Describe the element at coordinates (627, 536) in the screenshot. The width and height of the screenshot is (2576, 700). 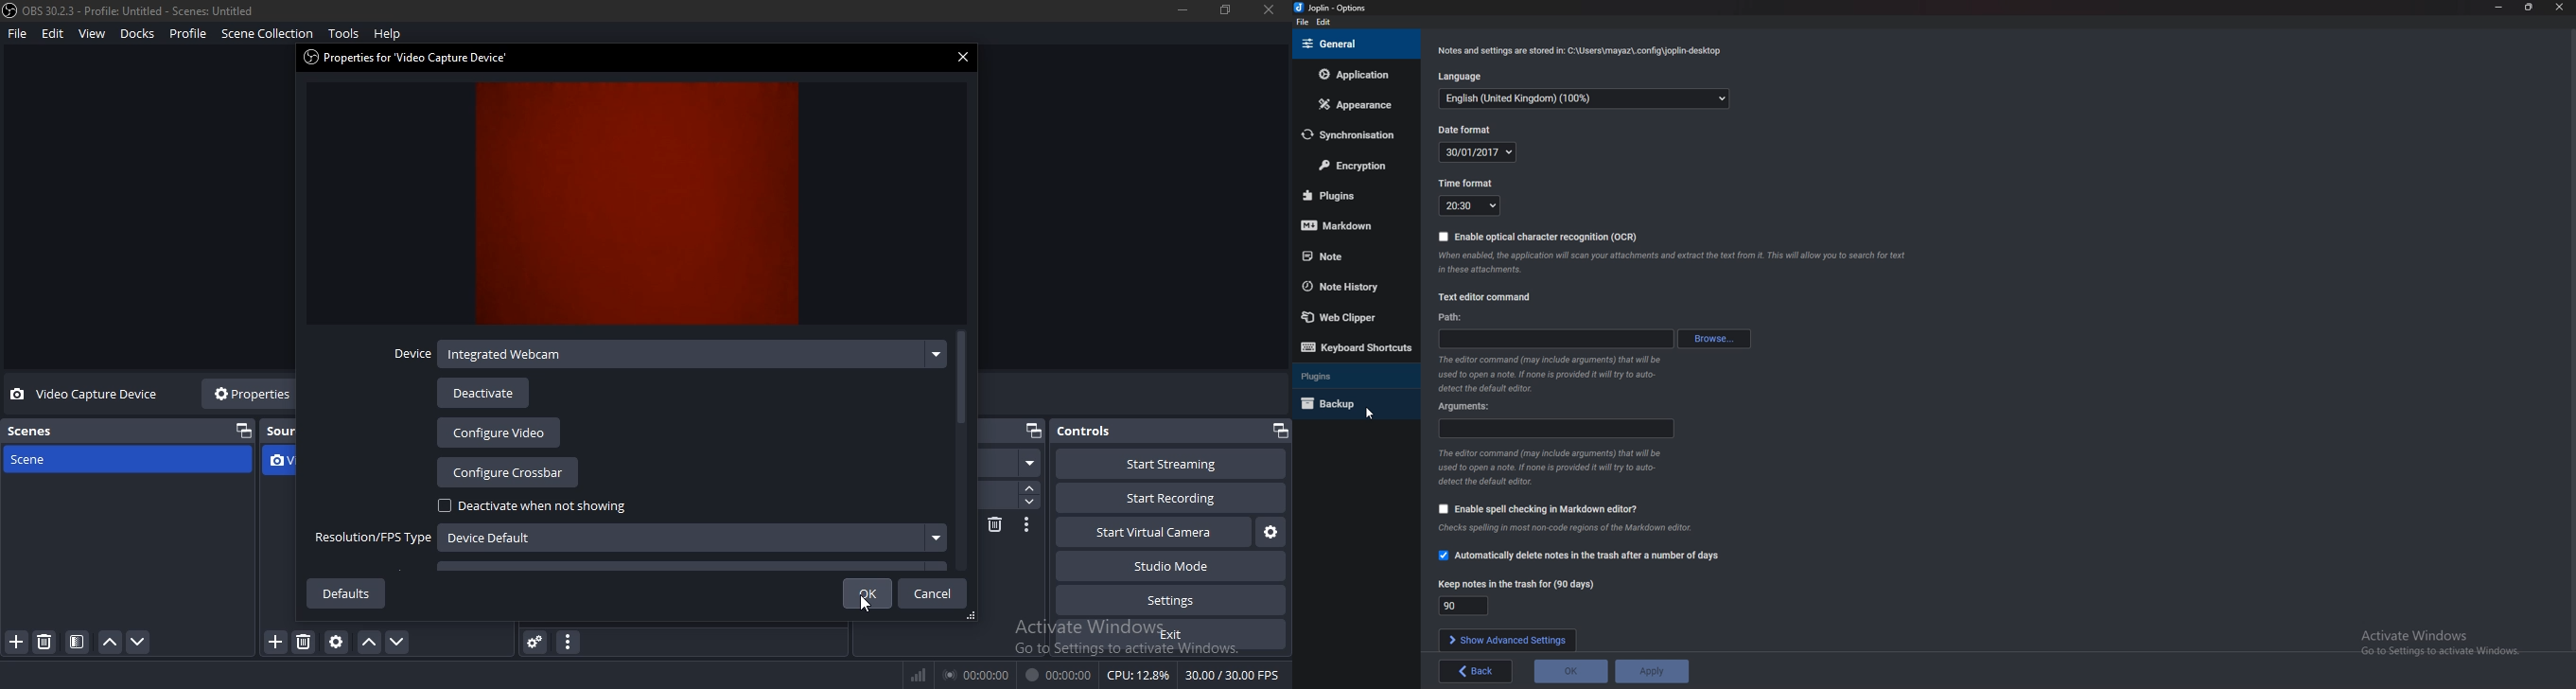
I see `resolution/FPS type` at that location.